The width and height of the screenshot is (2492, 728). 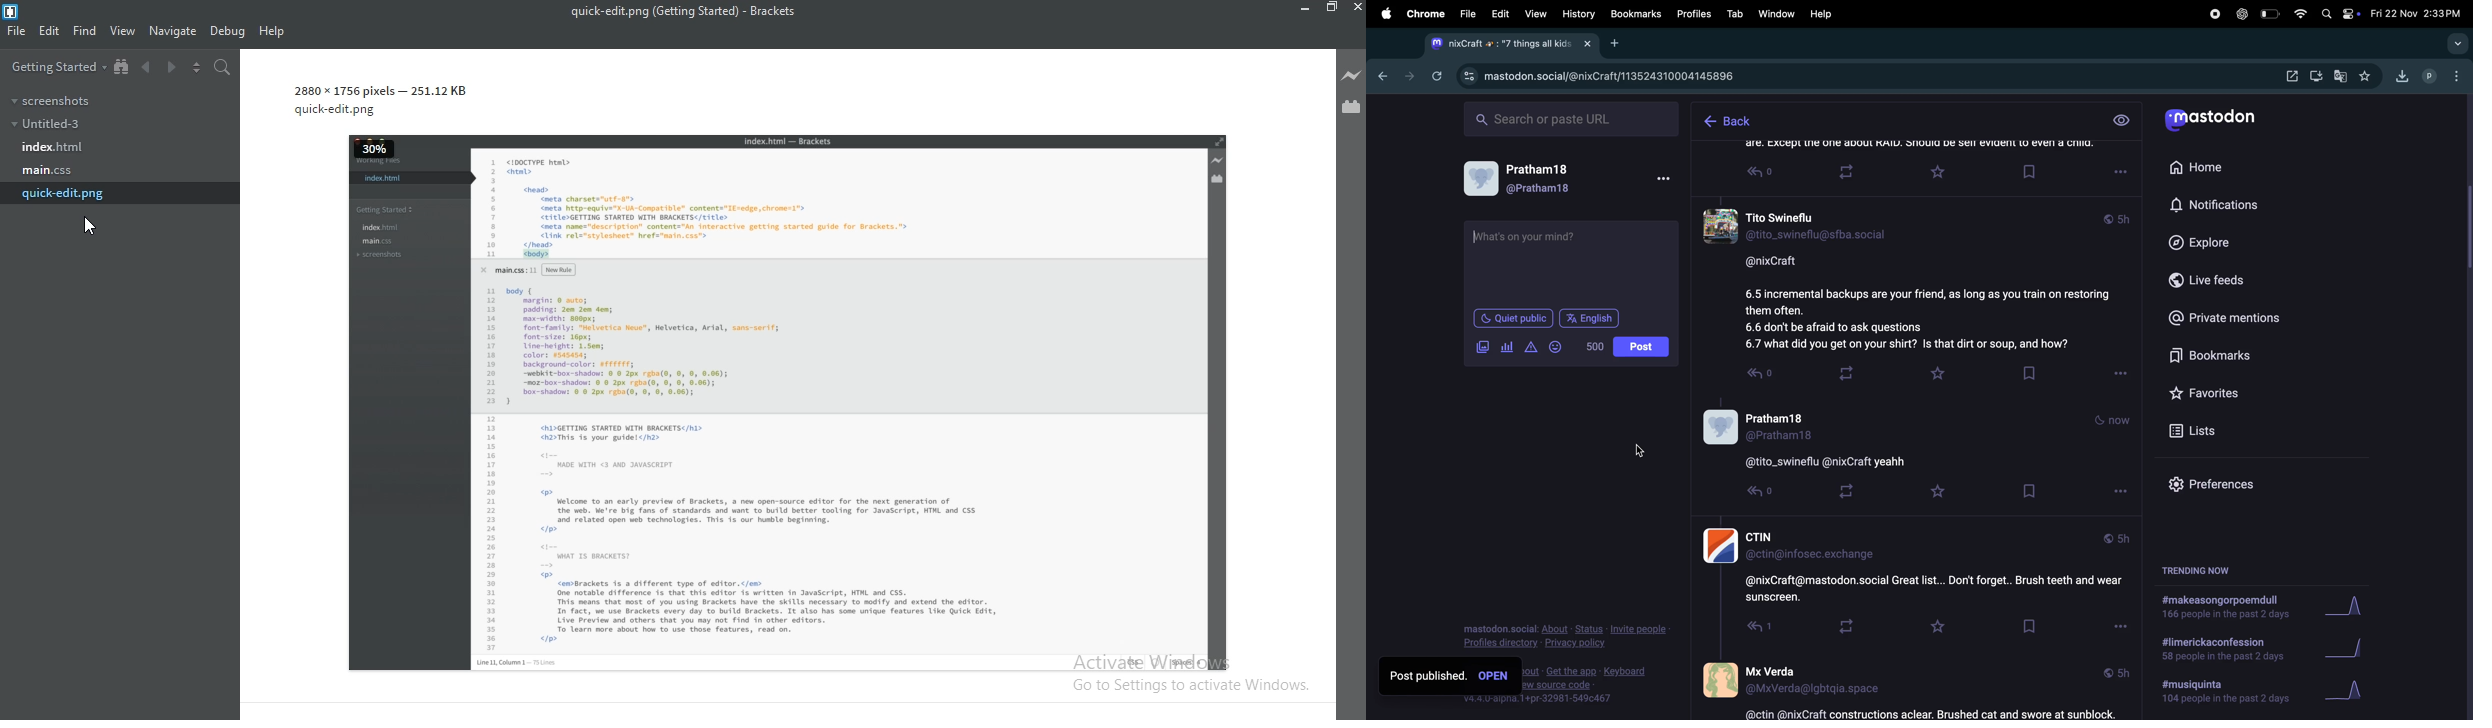 I want to click on loop, so click(x=1843, y=626).